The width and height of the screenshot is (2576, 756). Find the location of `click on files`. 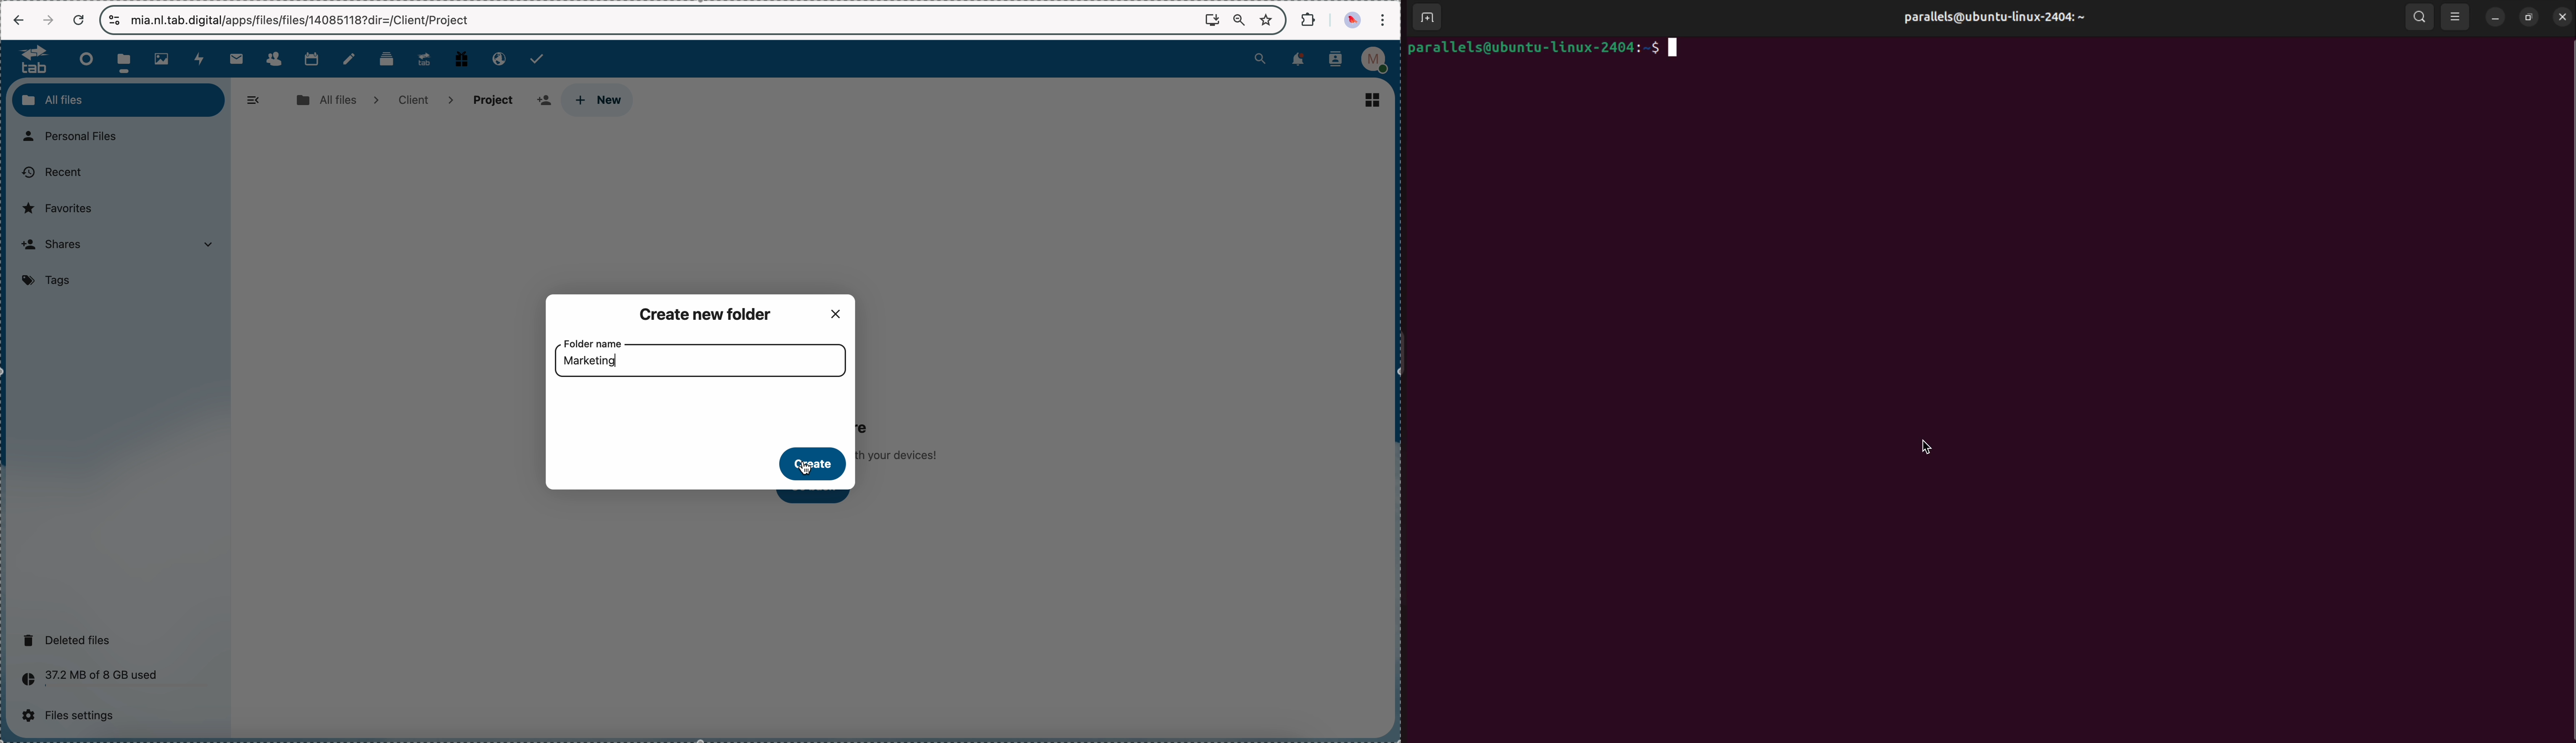

click on files is located at coordinates (127, 59).